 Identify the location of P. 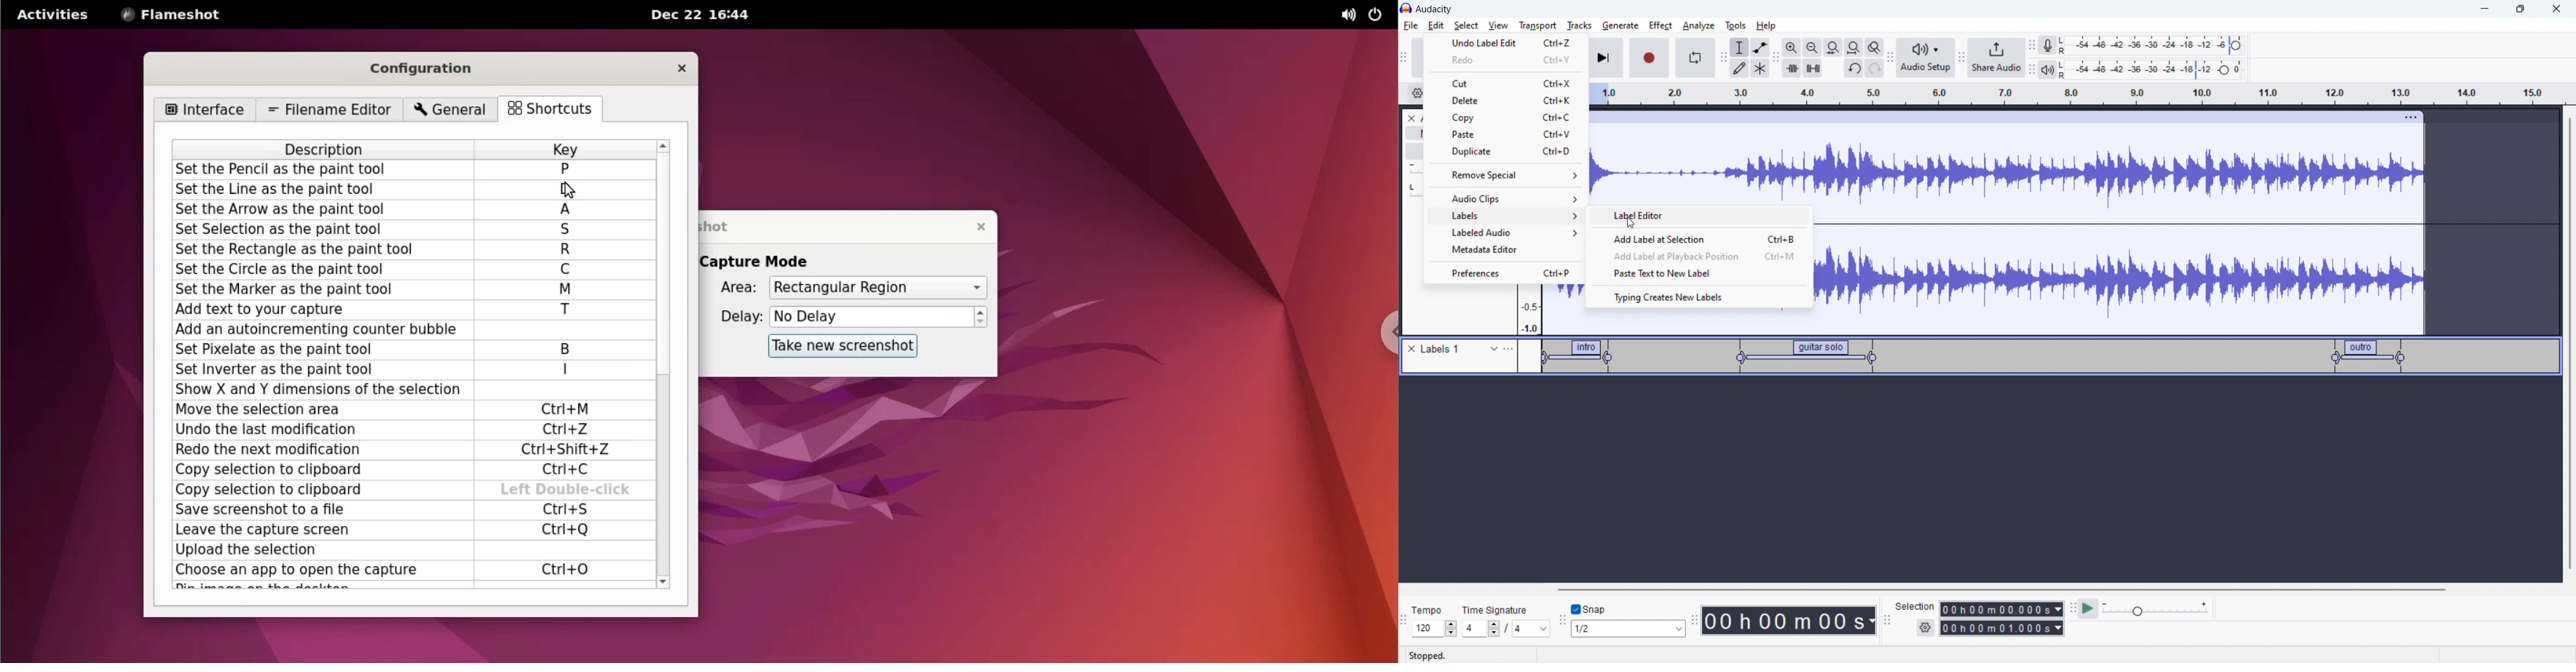
(564, 169).